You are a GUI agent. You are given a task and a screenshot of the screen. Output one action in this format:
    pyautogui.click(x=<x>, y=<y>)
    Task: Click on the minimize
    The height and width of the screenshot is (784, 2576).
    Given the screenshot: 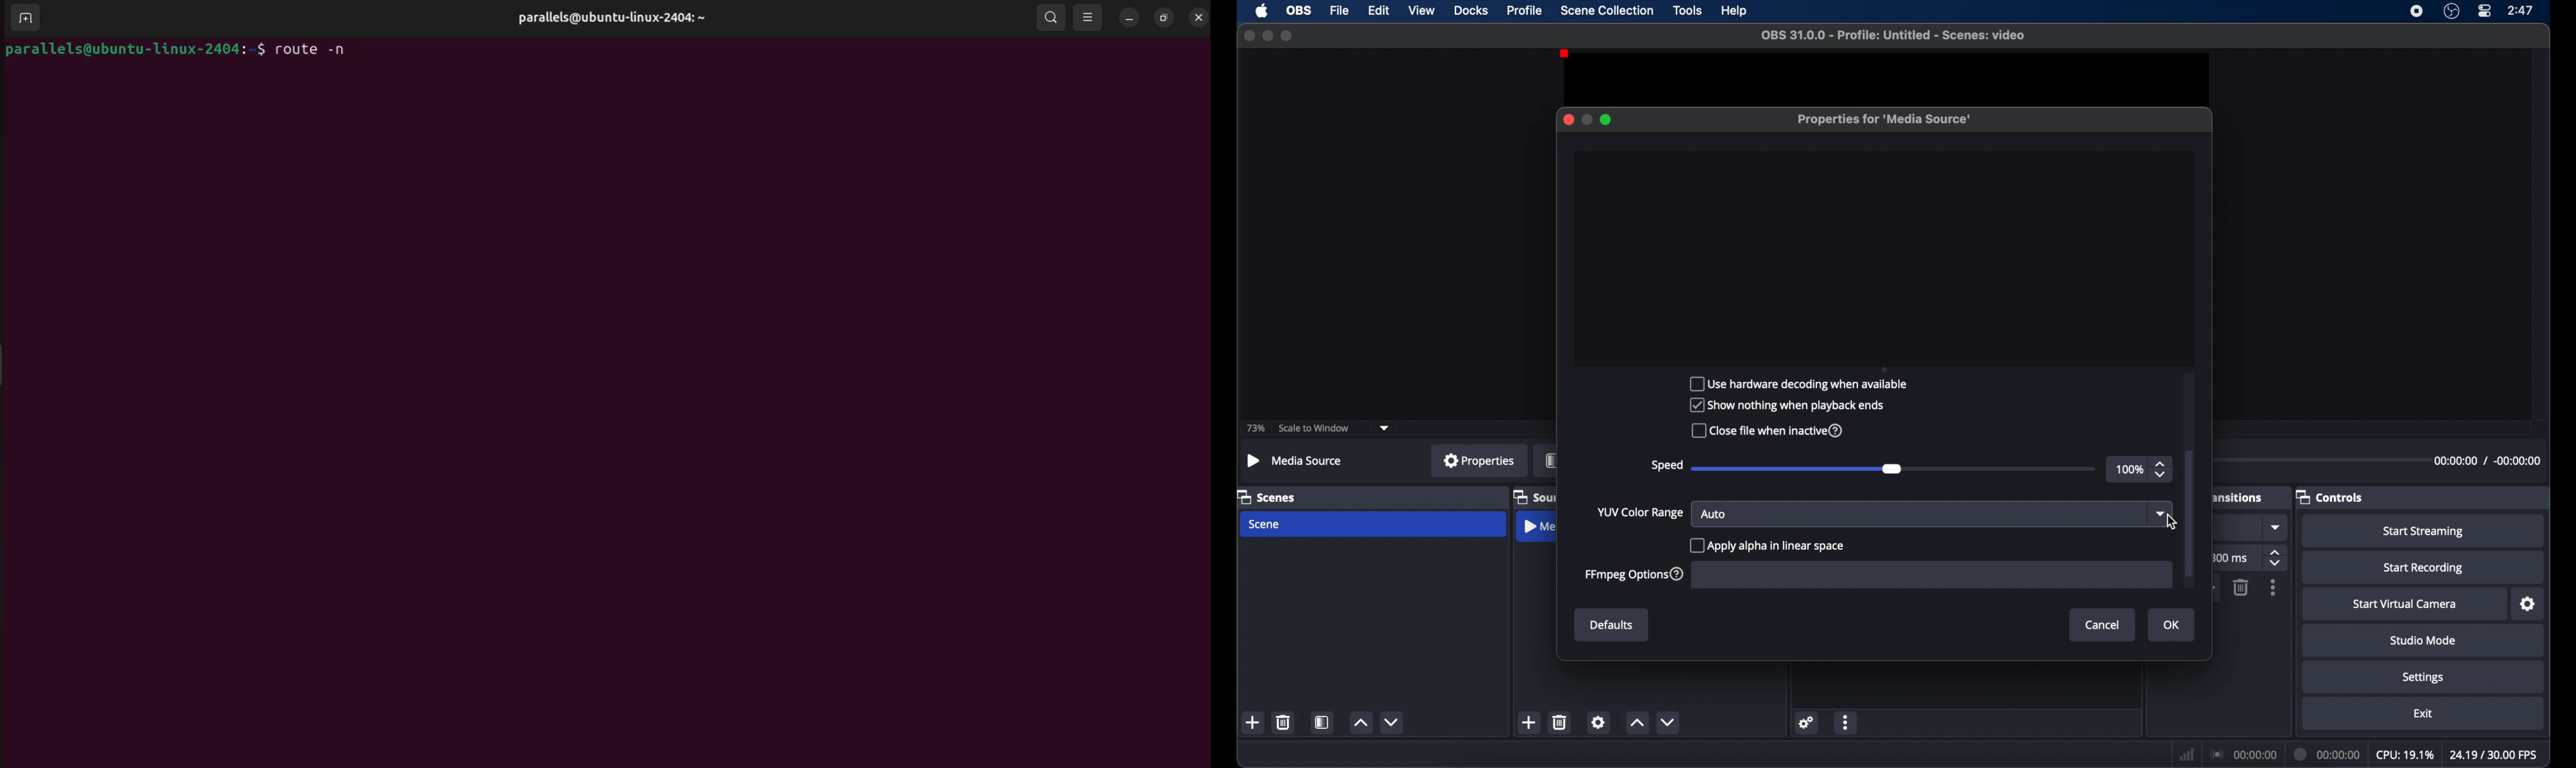 What is the action you would take?
    pyautogui.click(x=1127, y=17)
    